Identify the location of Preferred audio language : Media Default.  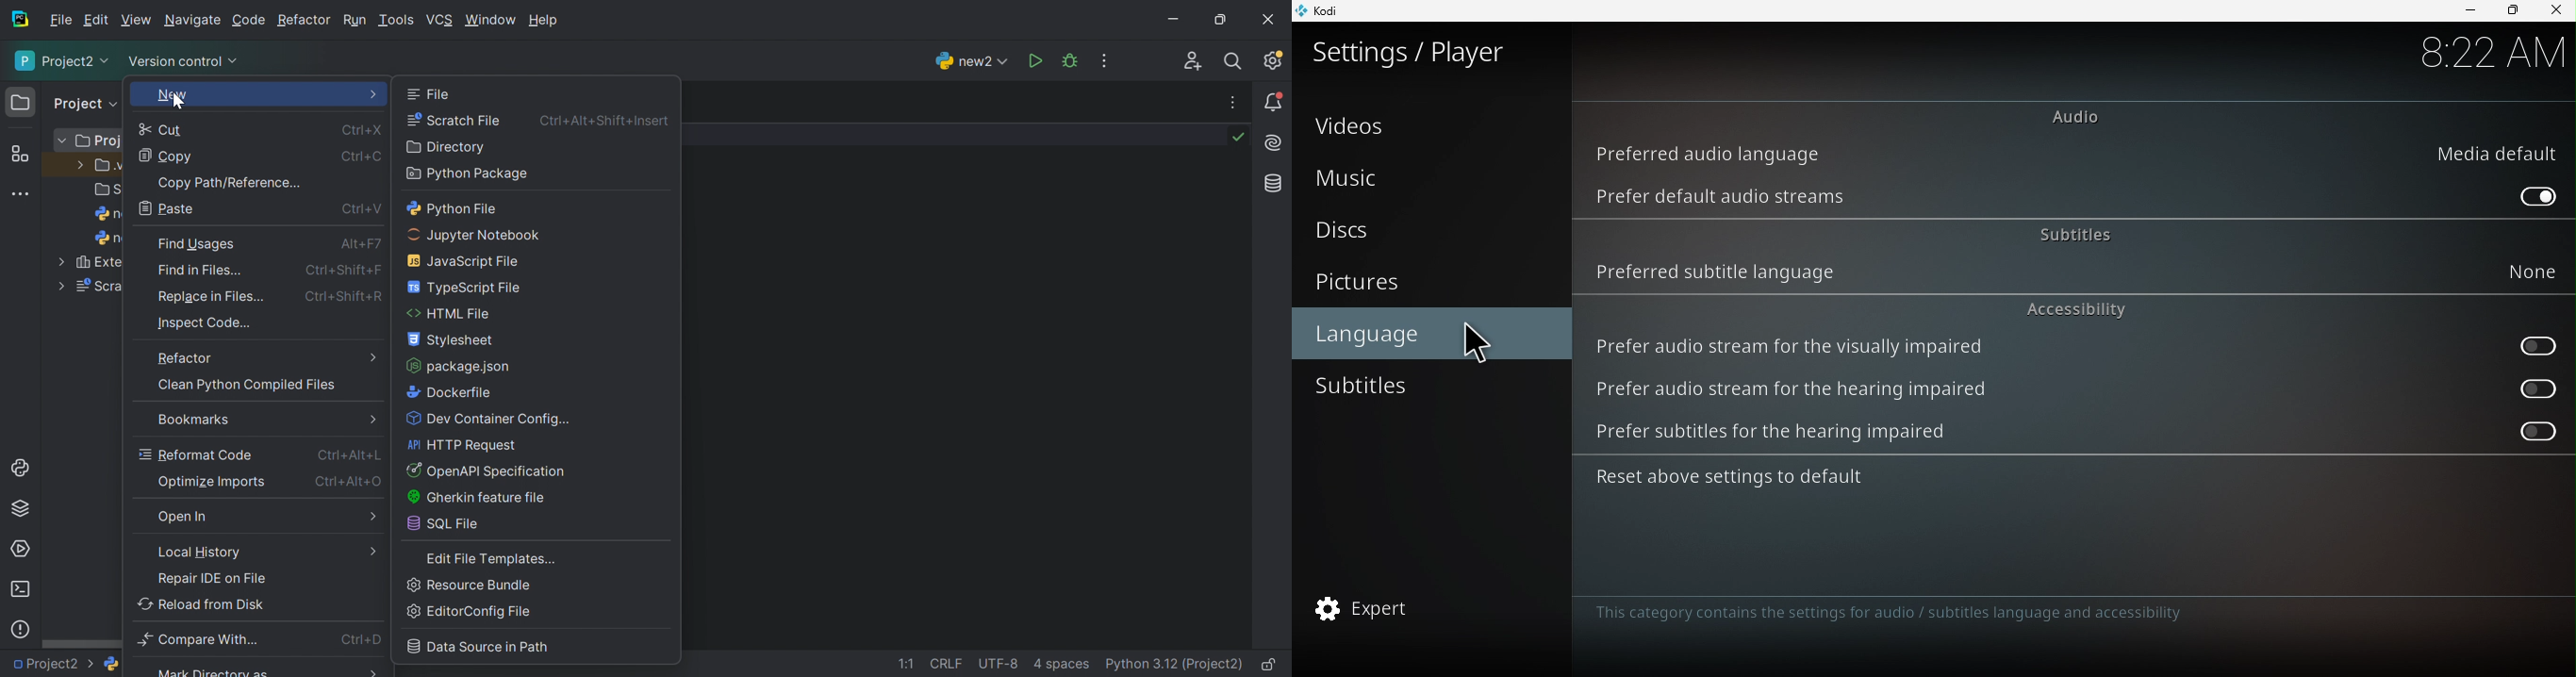
(2078, 152).